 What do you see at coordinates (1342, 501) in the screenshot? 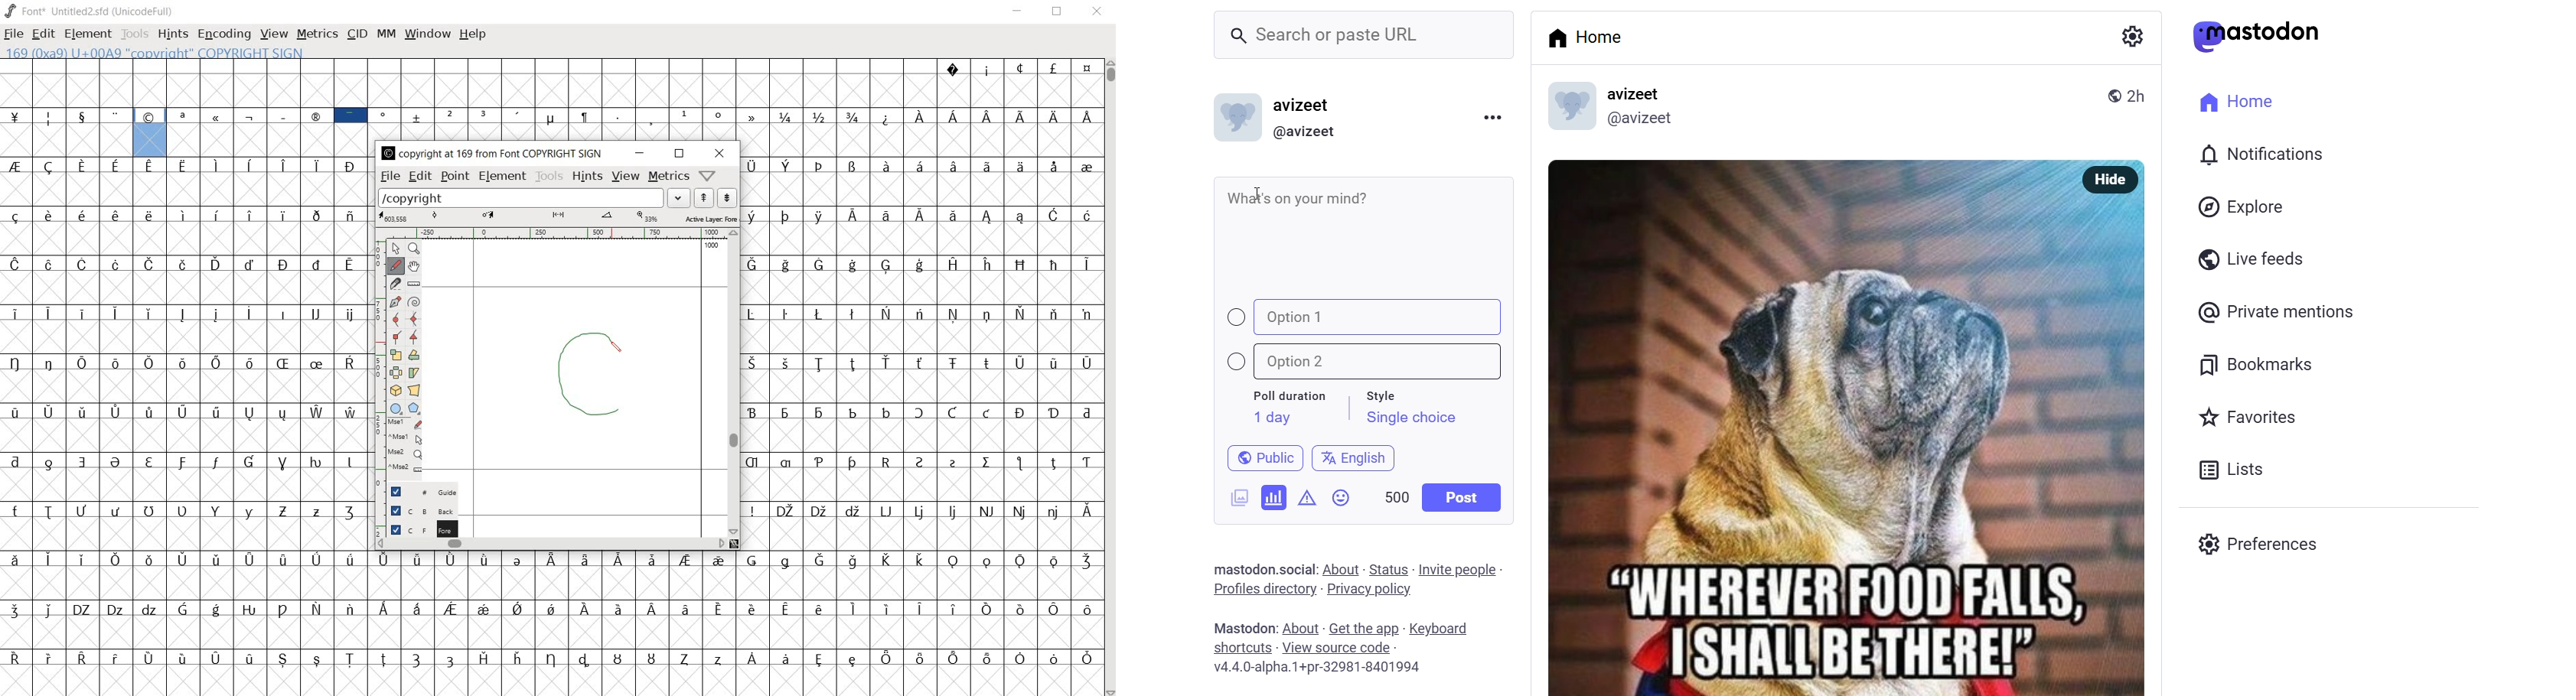
I see `emoji` at bounding box center [1342, 501].